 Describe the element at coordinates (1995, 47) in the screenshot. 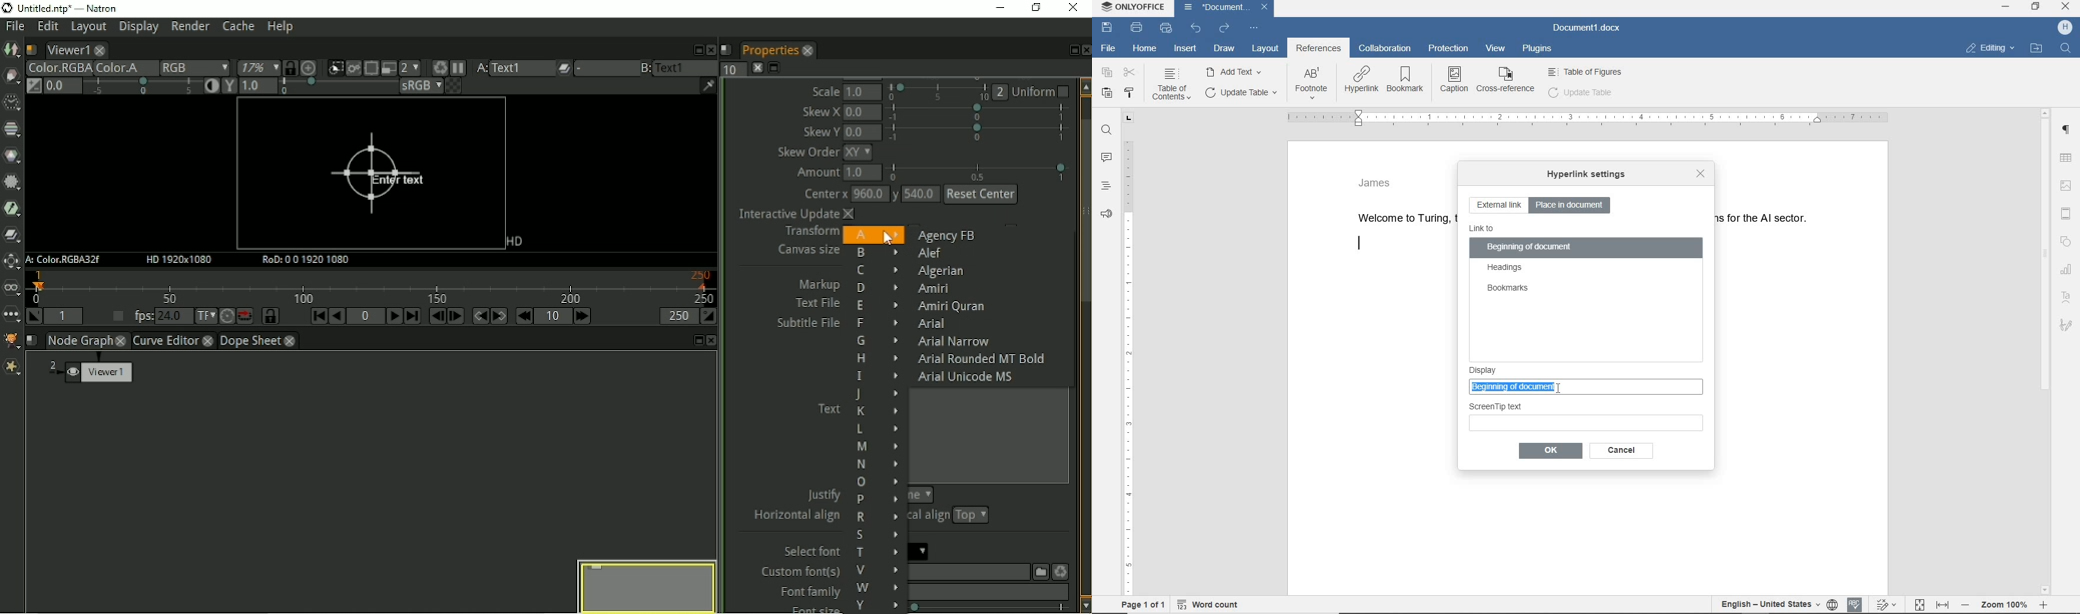

I see `Editing` at that location.